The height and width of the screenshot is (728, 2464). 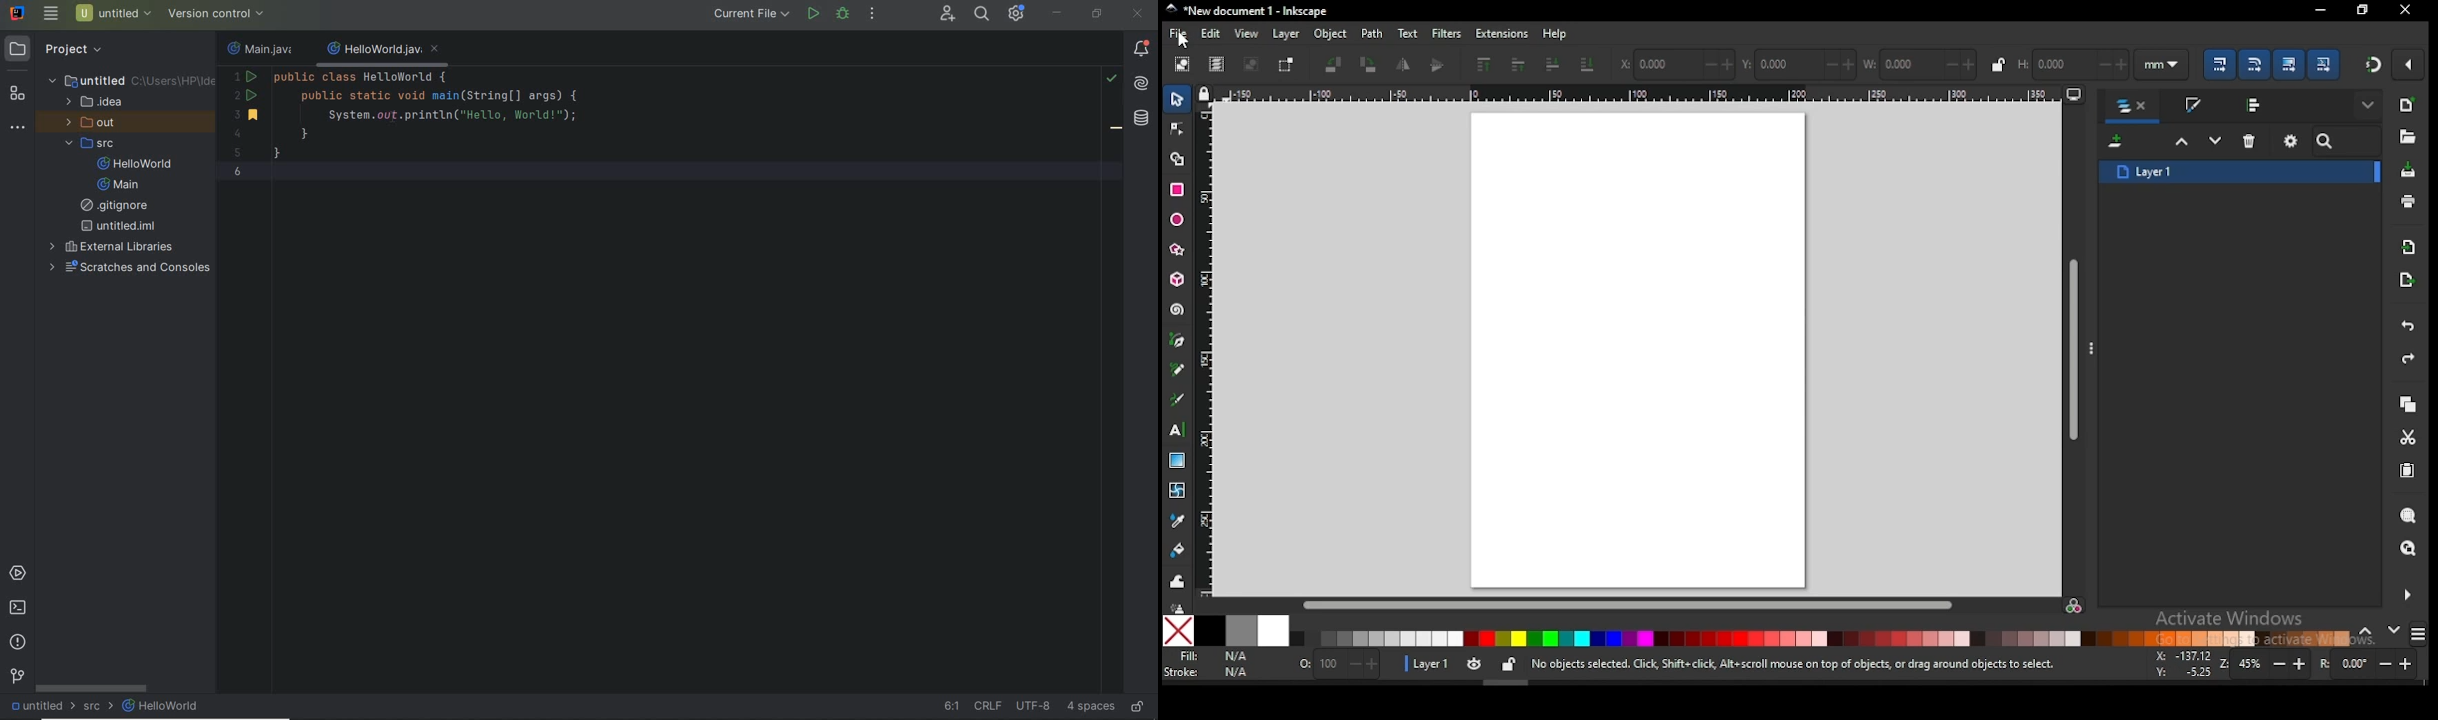 What do you see at coordinates (1445, 32) in the screenshot?
I see `filters` at bounding box center [1445, 32].